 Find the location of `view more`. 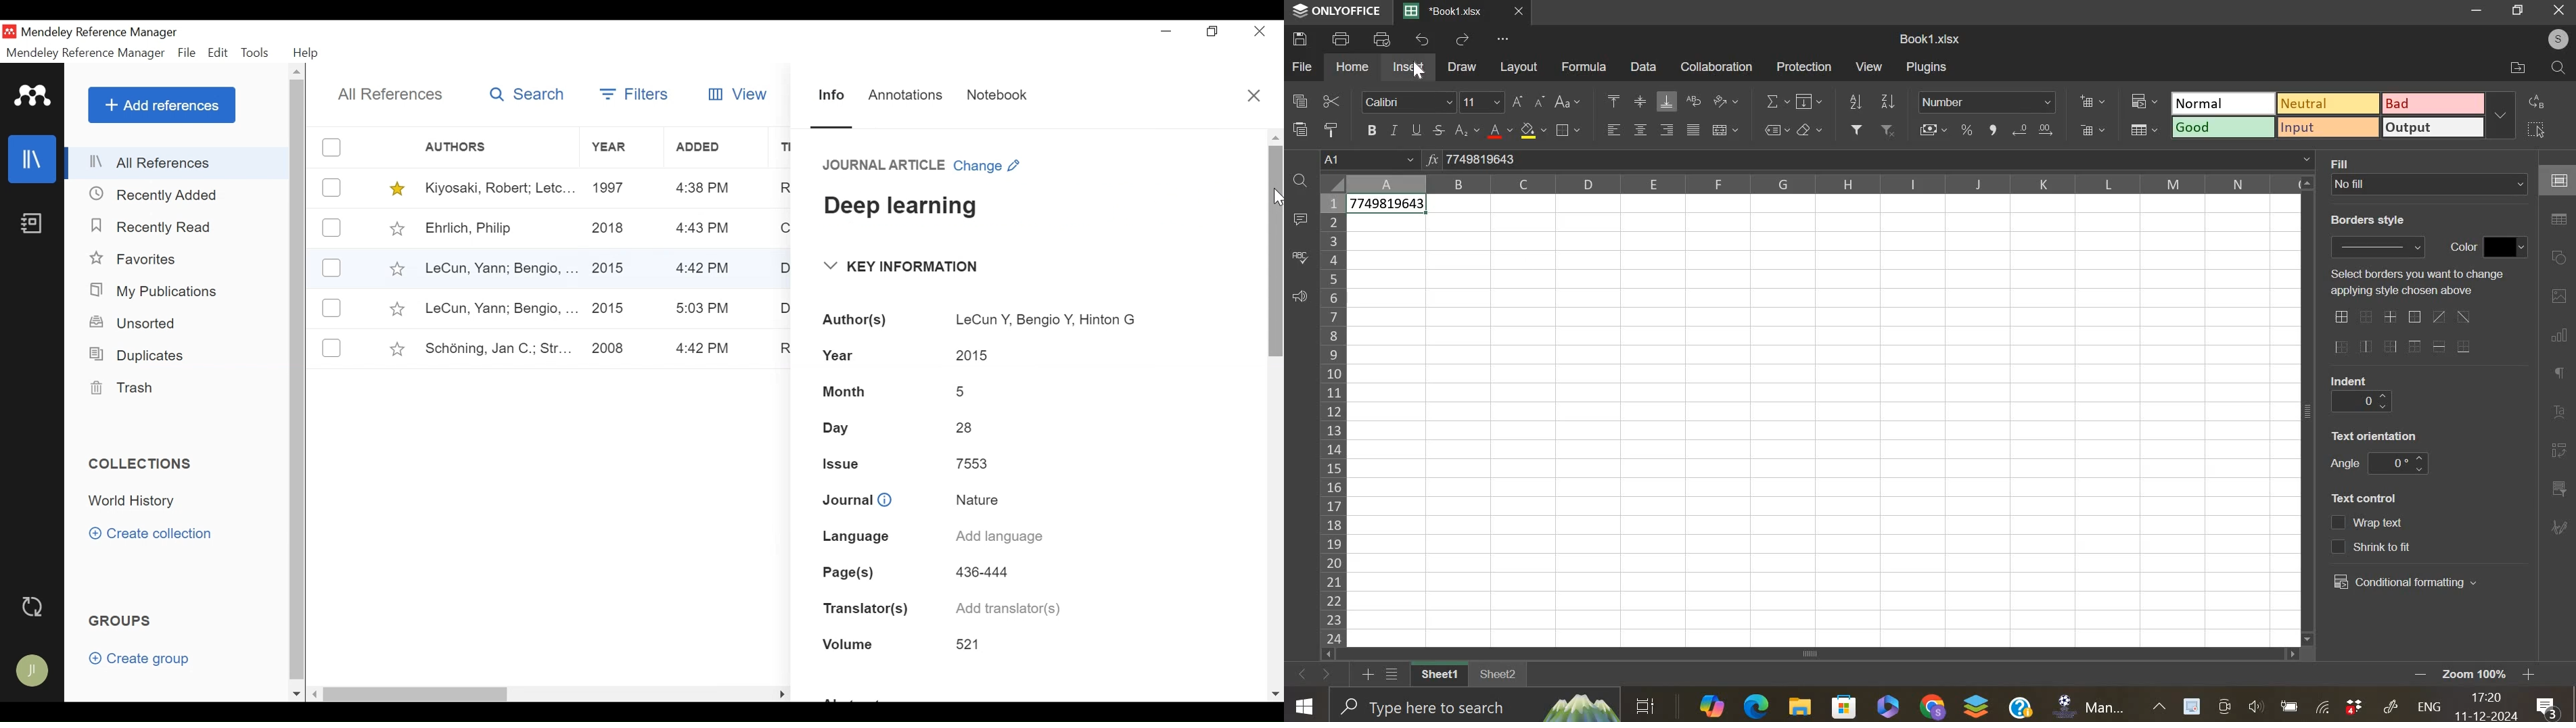

view more is located at coordinates (1507, 41).